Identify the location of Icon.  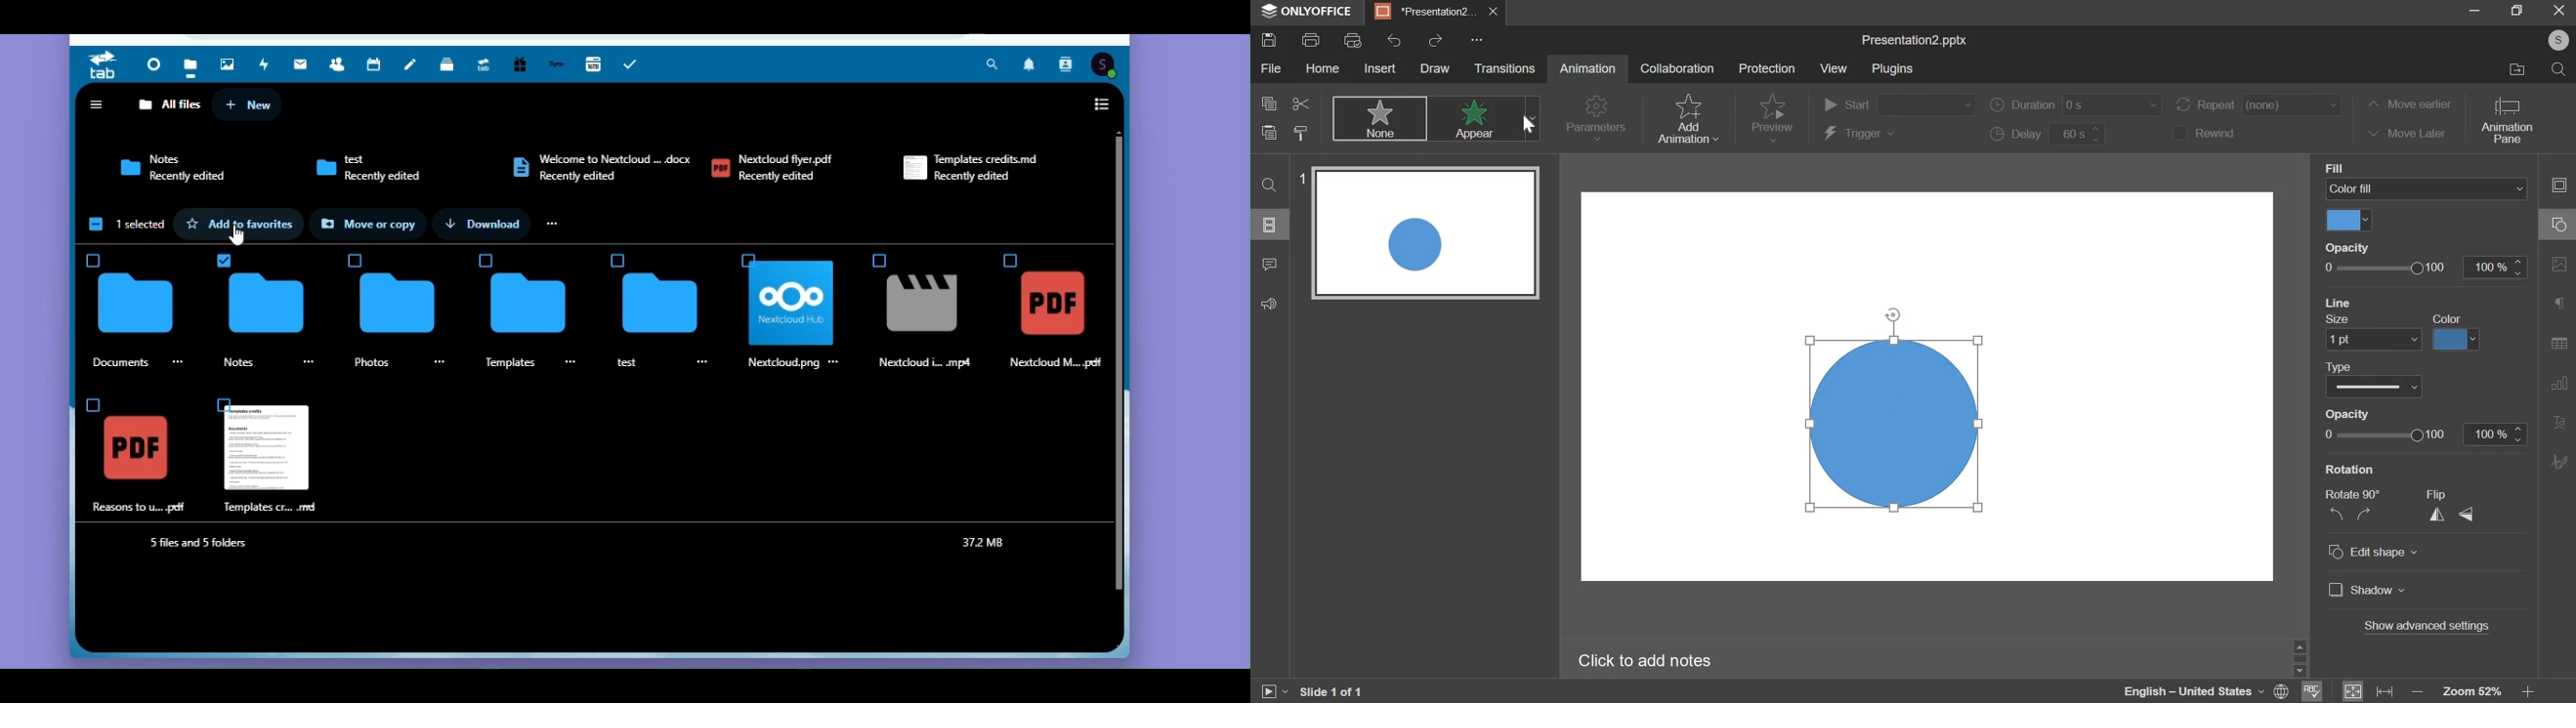
(520, 168).